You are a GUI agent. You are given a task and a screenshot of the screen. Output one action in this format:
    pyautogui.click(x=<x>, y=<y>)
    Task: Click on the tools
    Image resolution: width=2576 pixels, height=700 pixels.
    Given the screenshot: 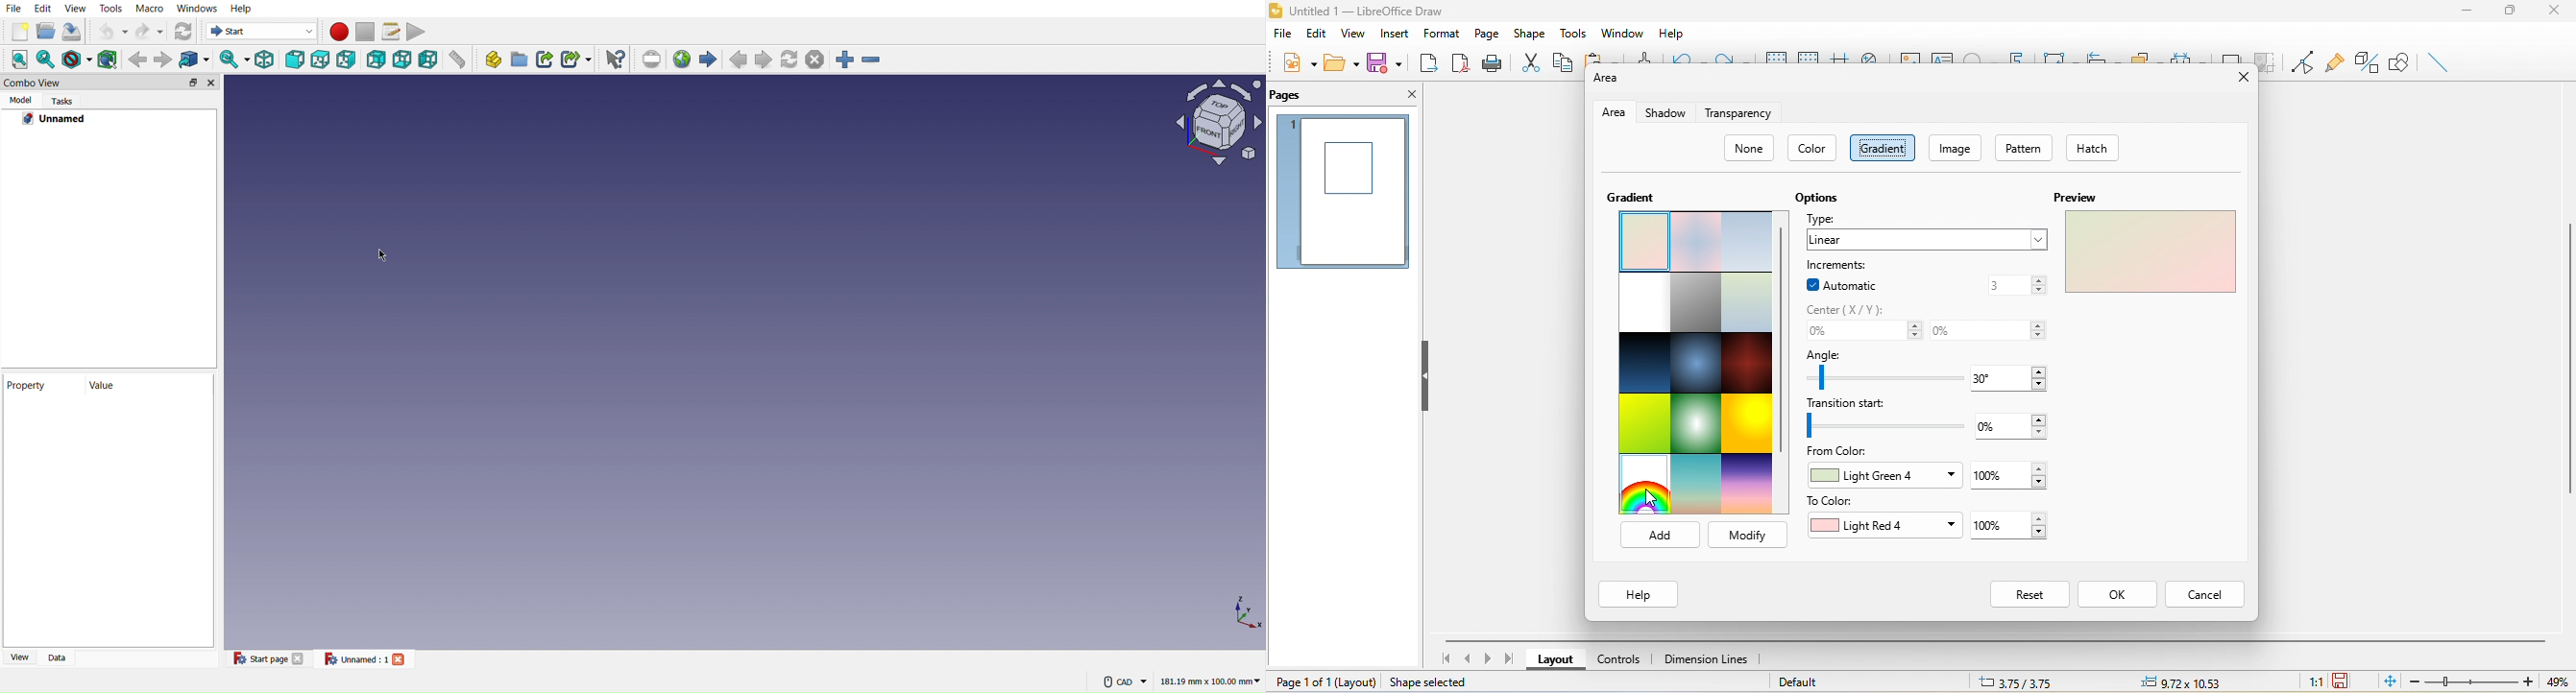 What is the action you would take?
    pyautogui.click(x=1576, y=32)
    